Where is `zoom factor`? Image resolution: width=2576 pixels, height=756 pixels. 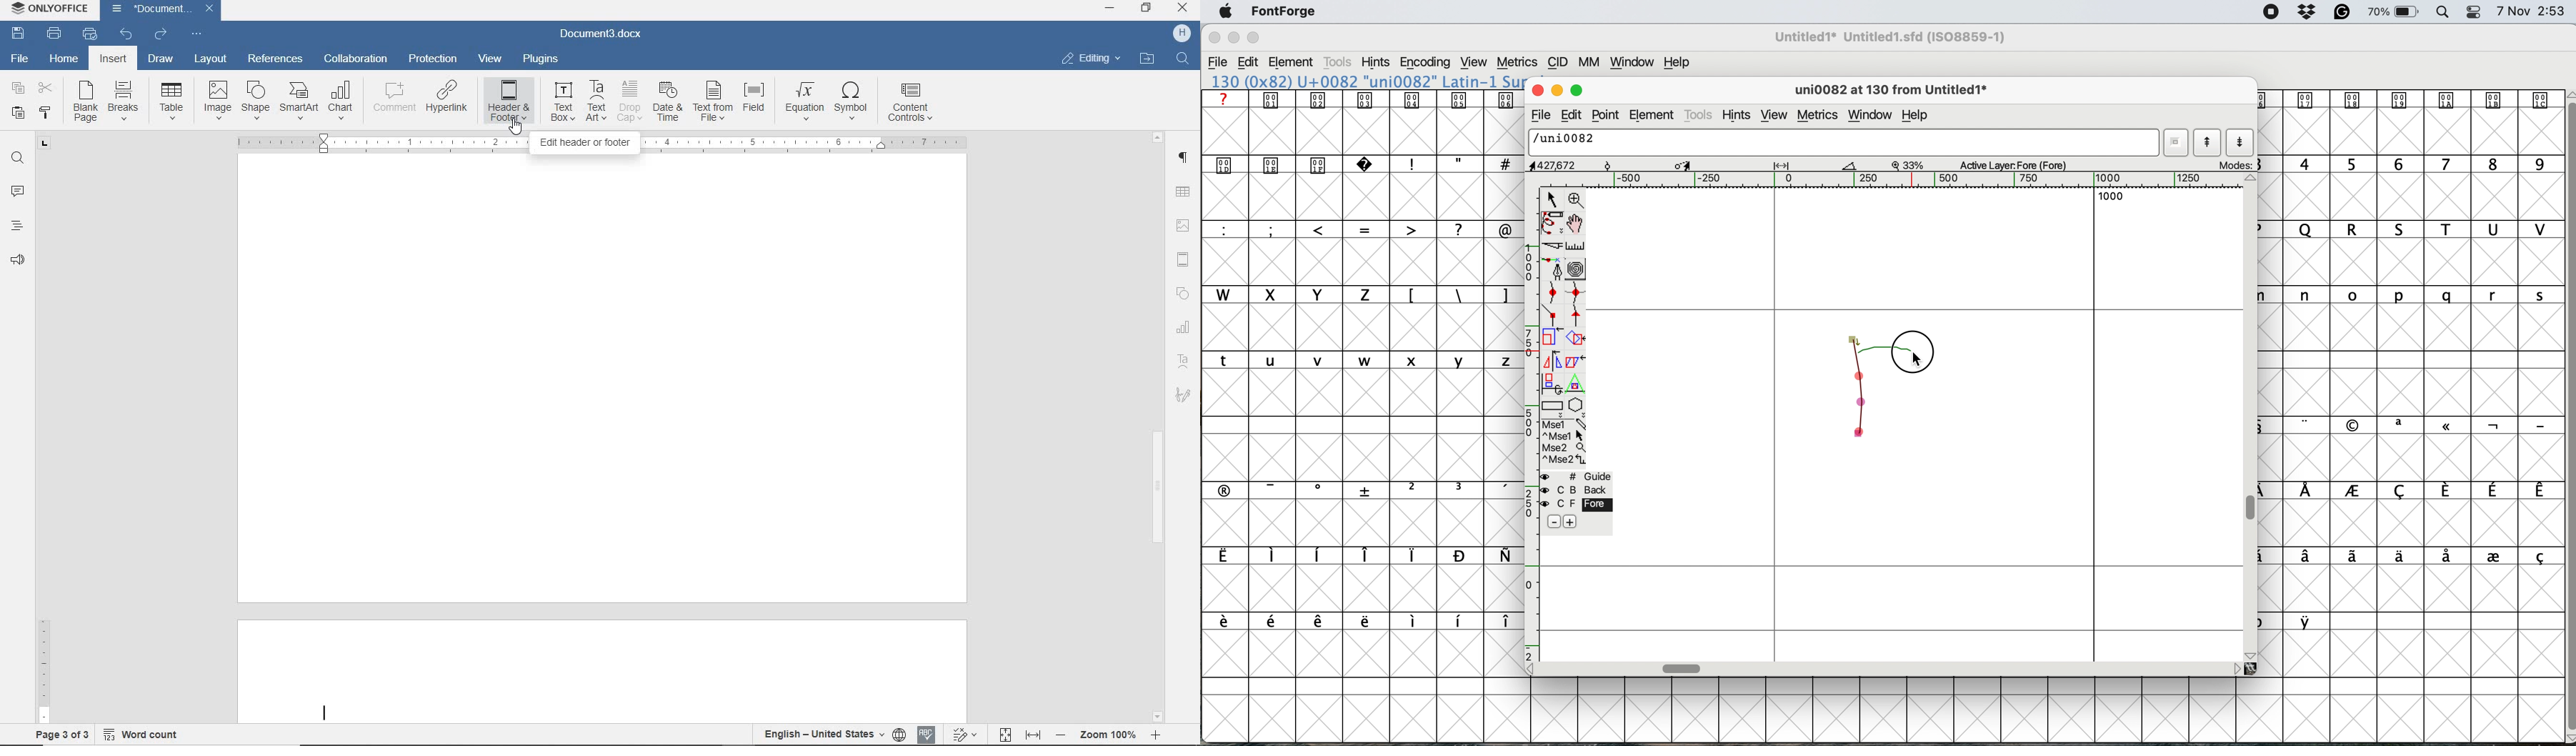
zoom factor is located at coordinates (1909, 165).